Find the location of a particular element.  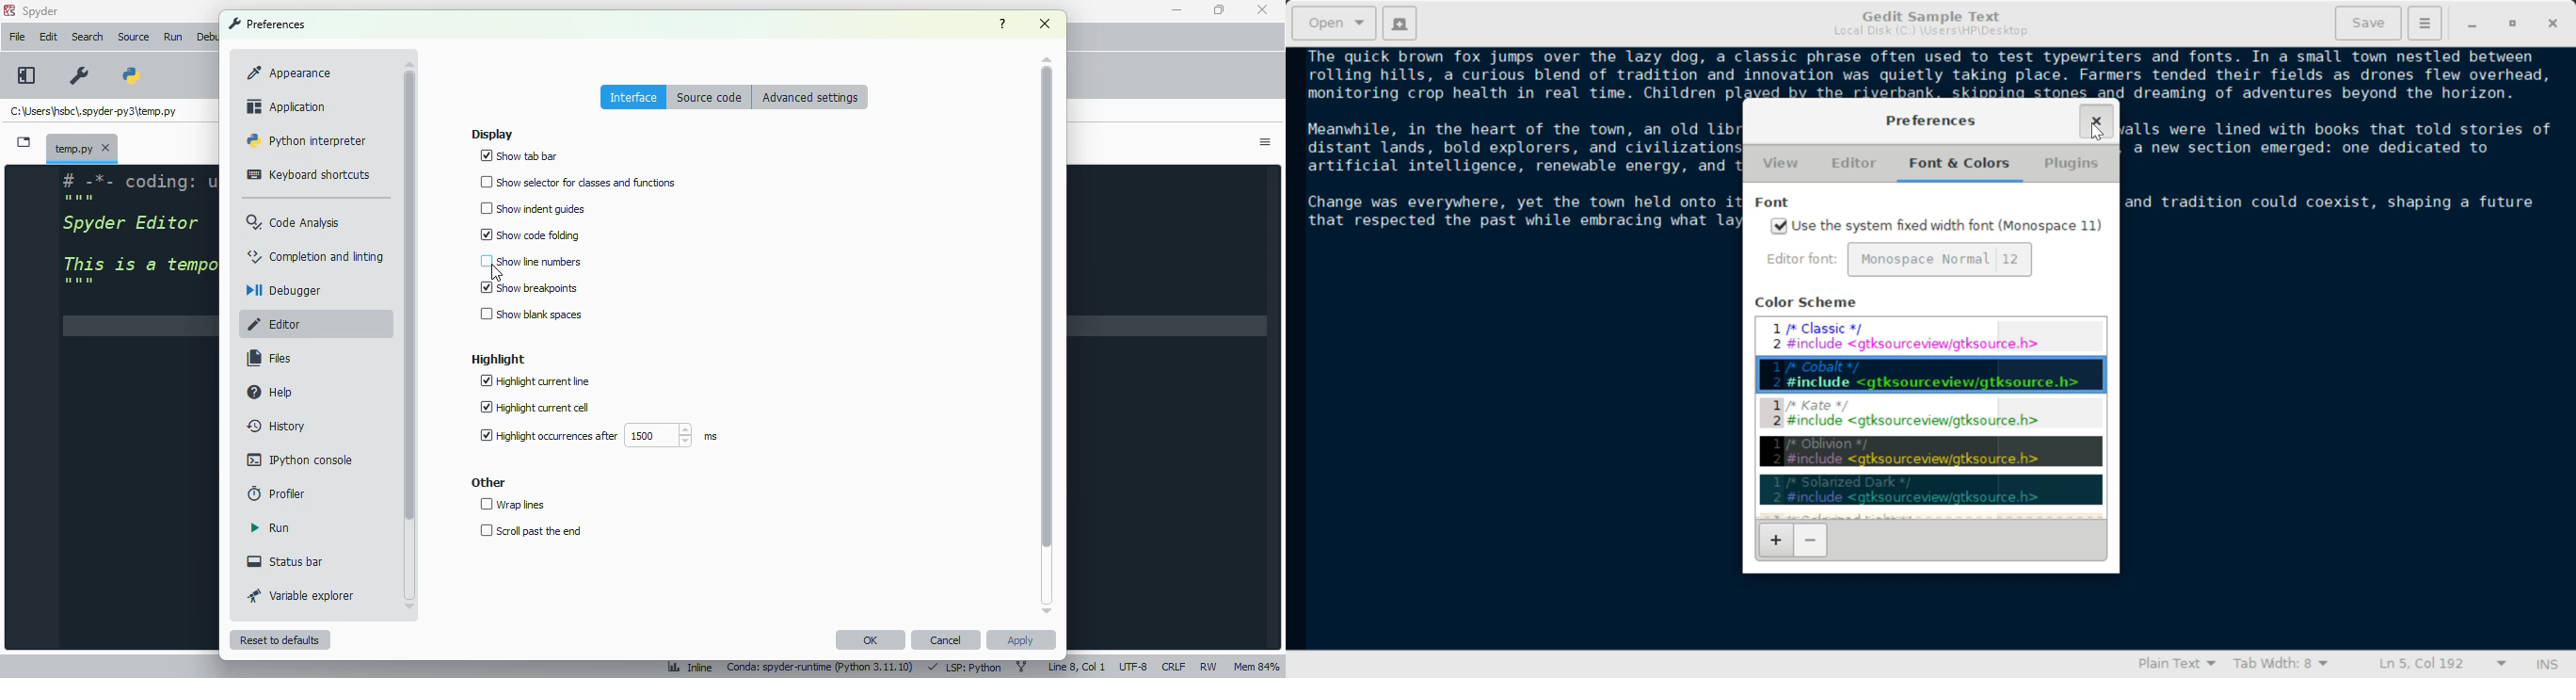

source is located at coordinates (134, 37).